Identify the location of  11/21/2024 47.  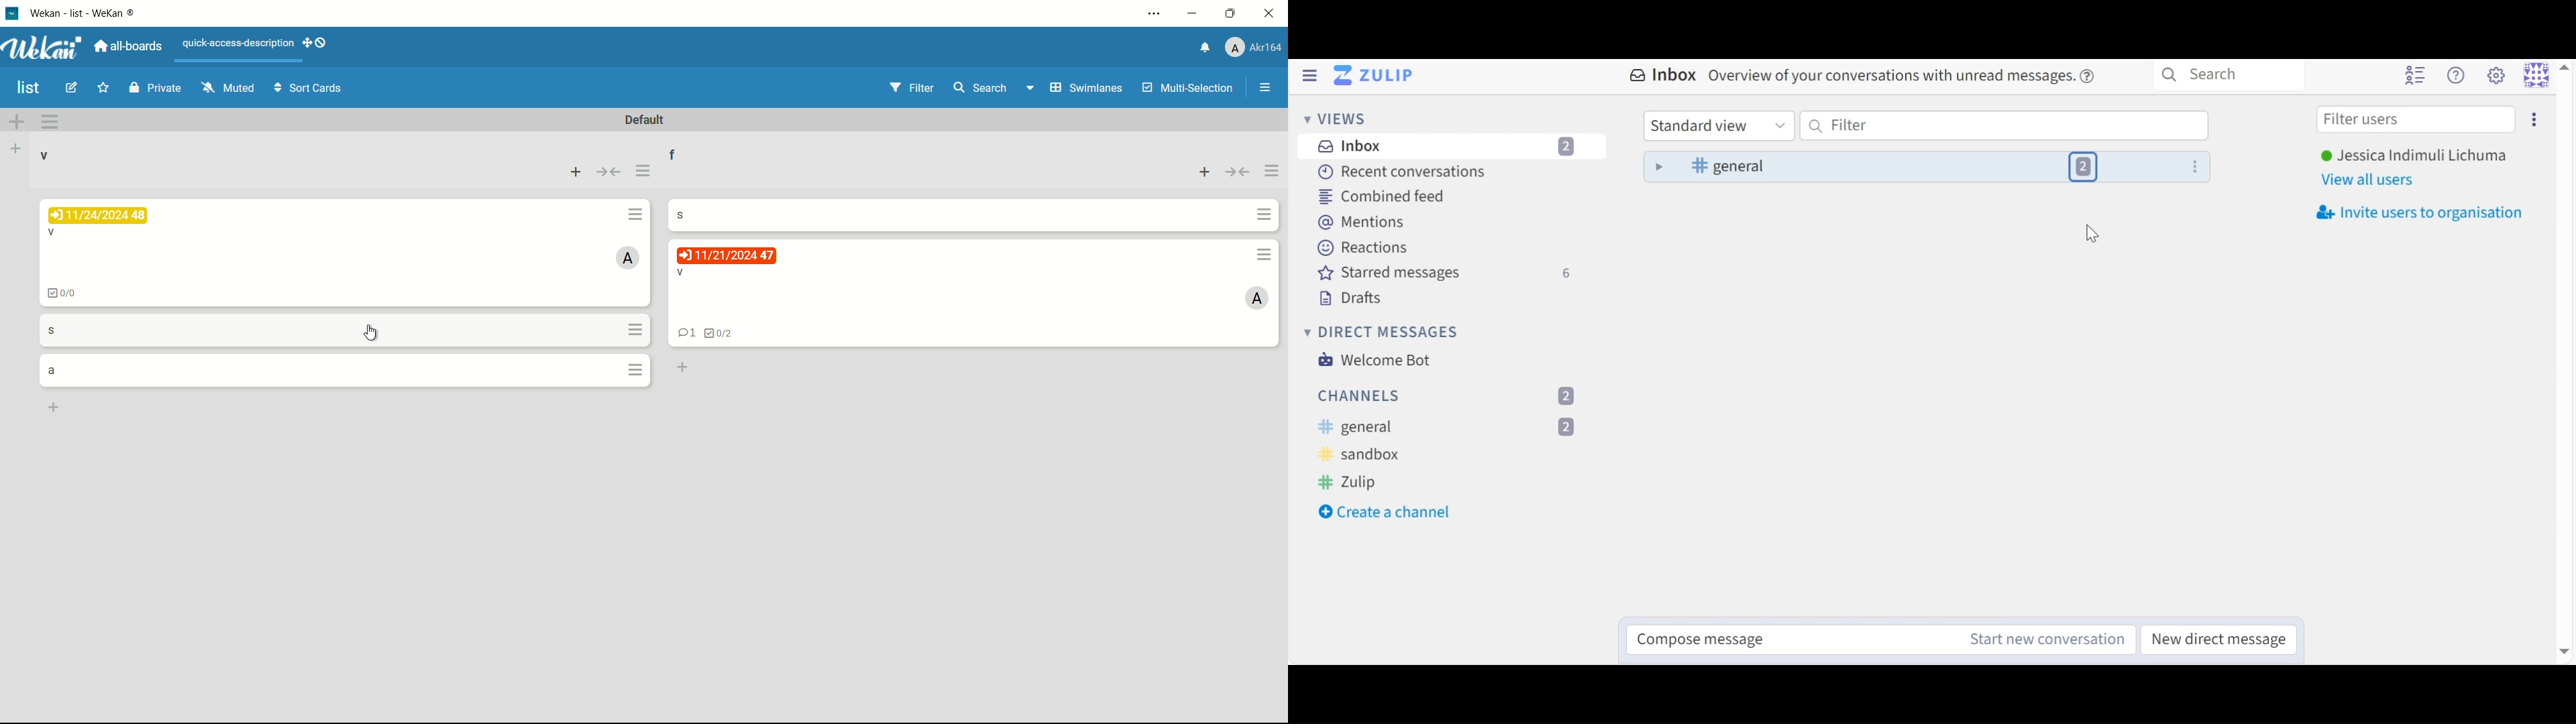
(727, 255).